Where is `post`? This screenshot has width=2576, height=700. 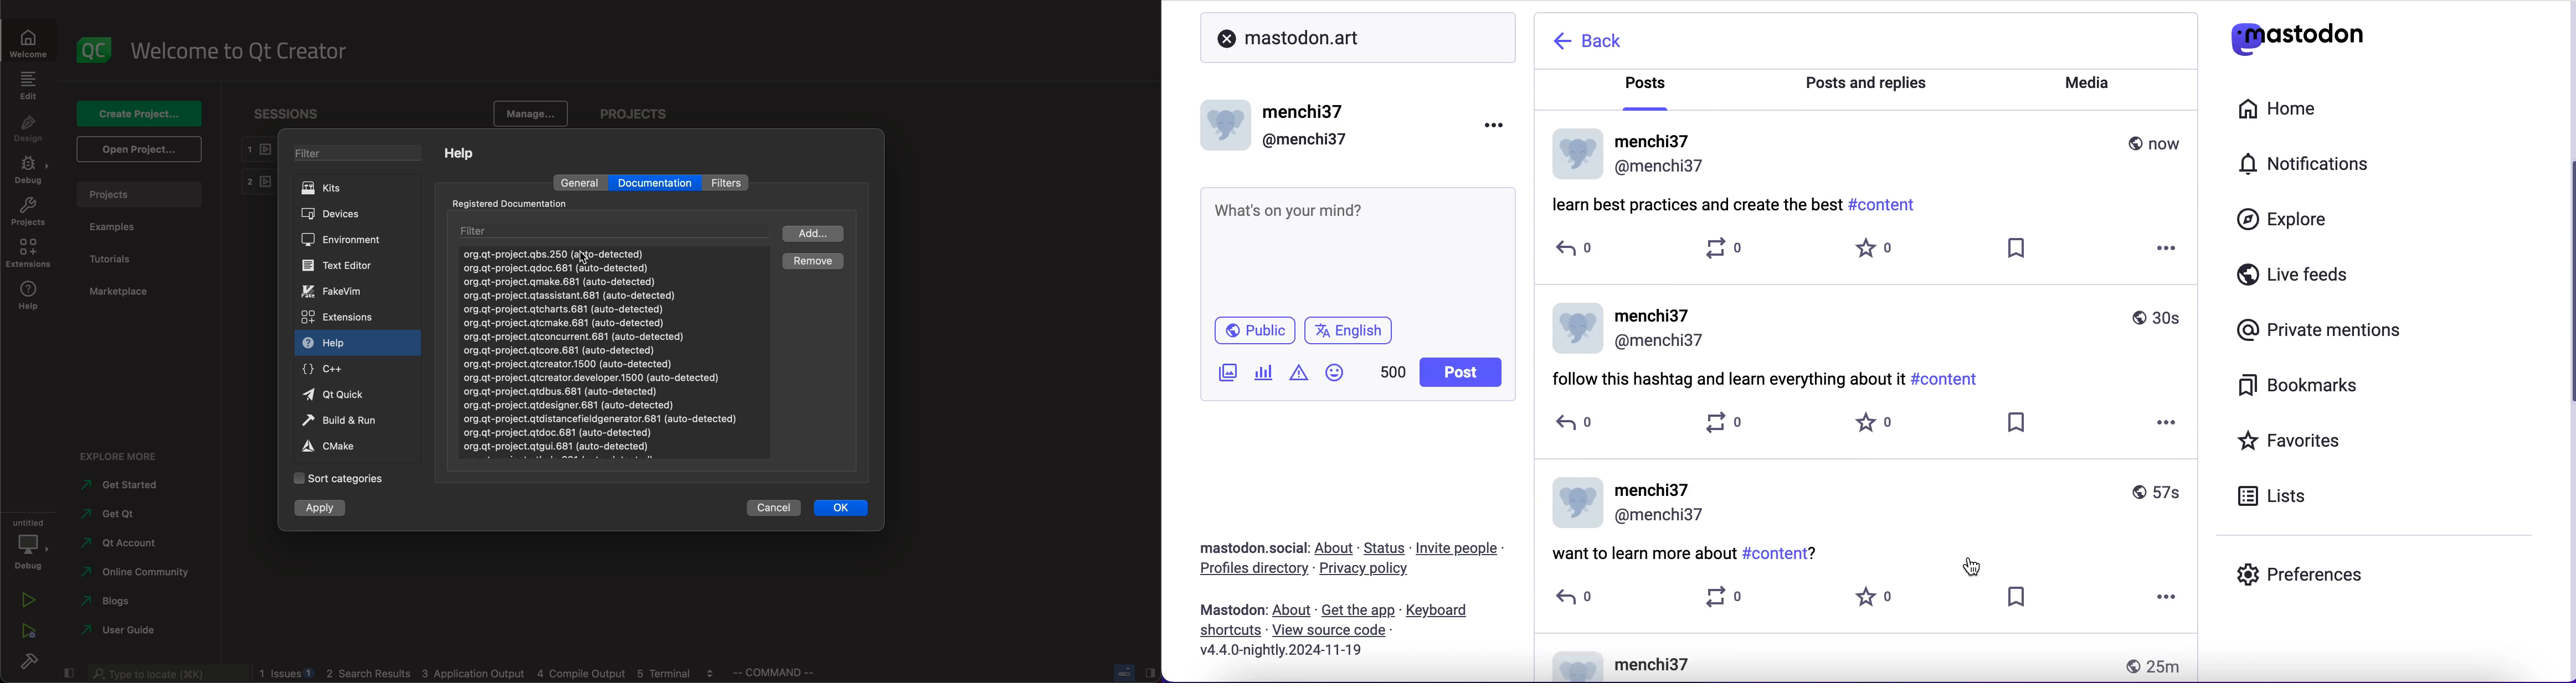 post is located at coordinates (1726, 376).